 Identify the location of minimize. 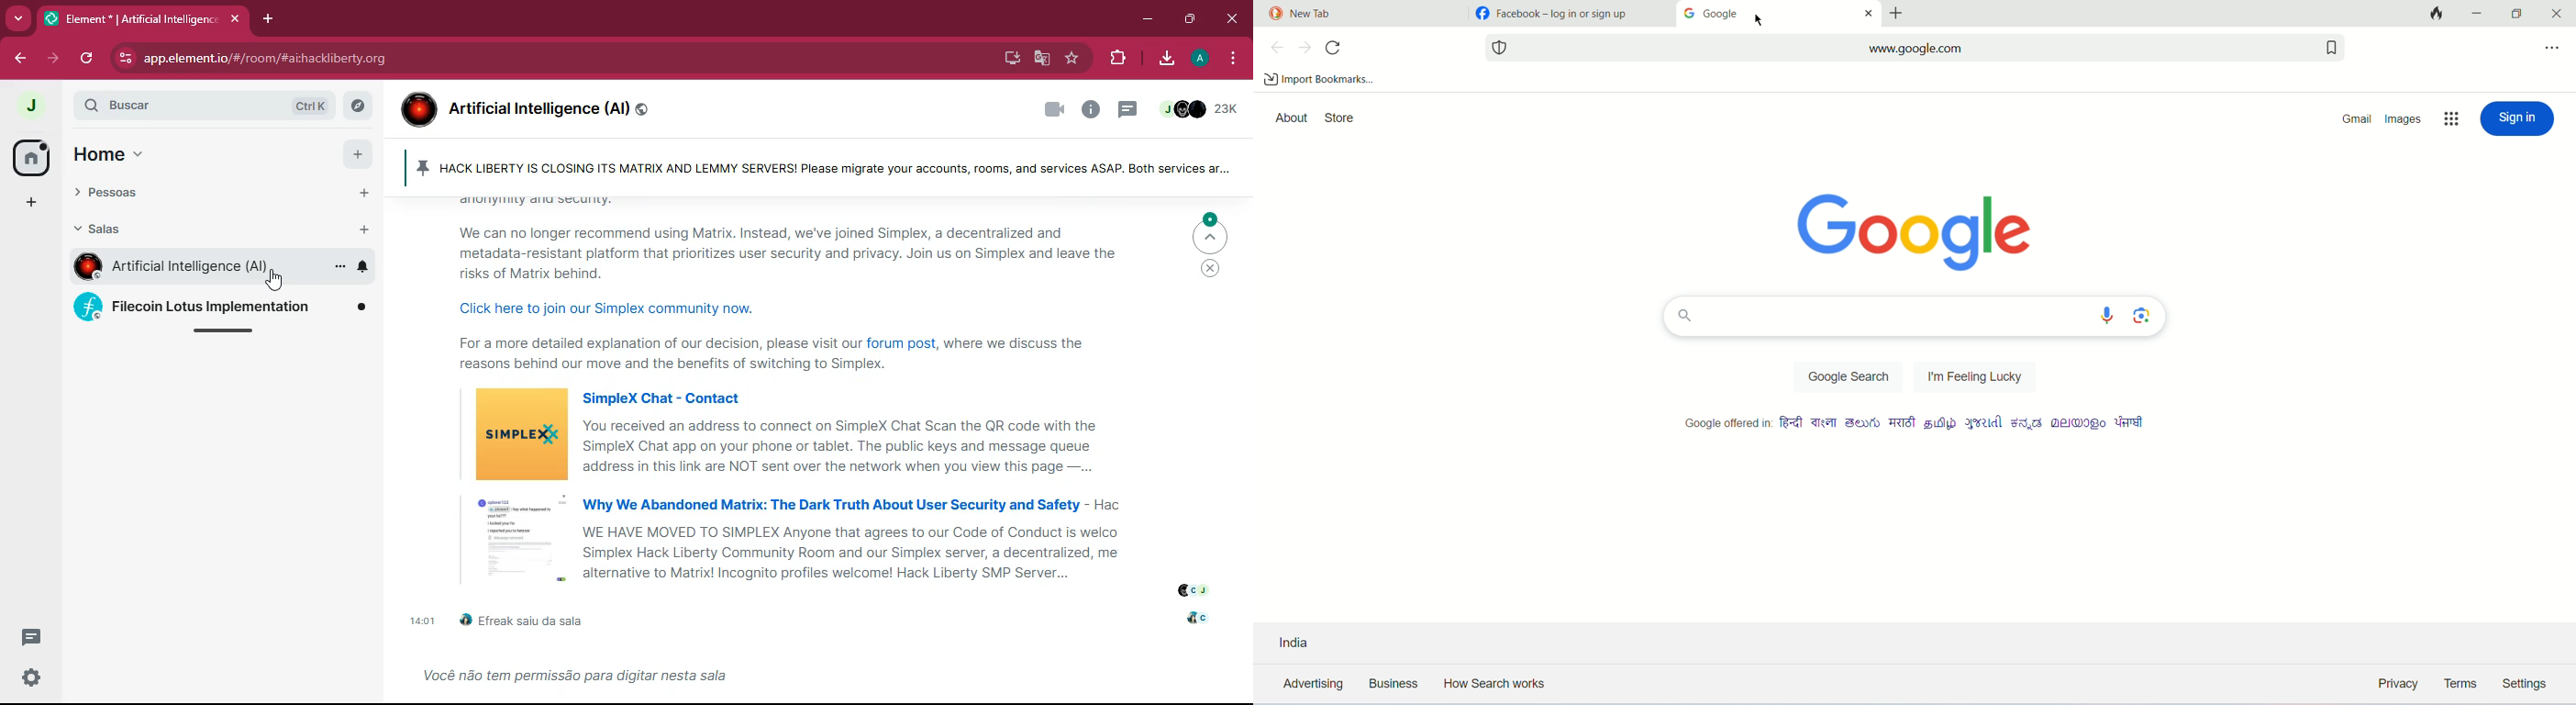
(2478, 13).